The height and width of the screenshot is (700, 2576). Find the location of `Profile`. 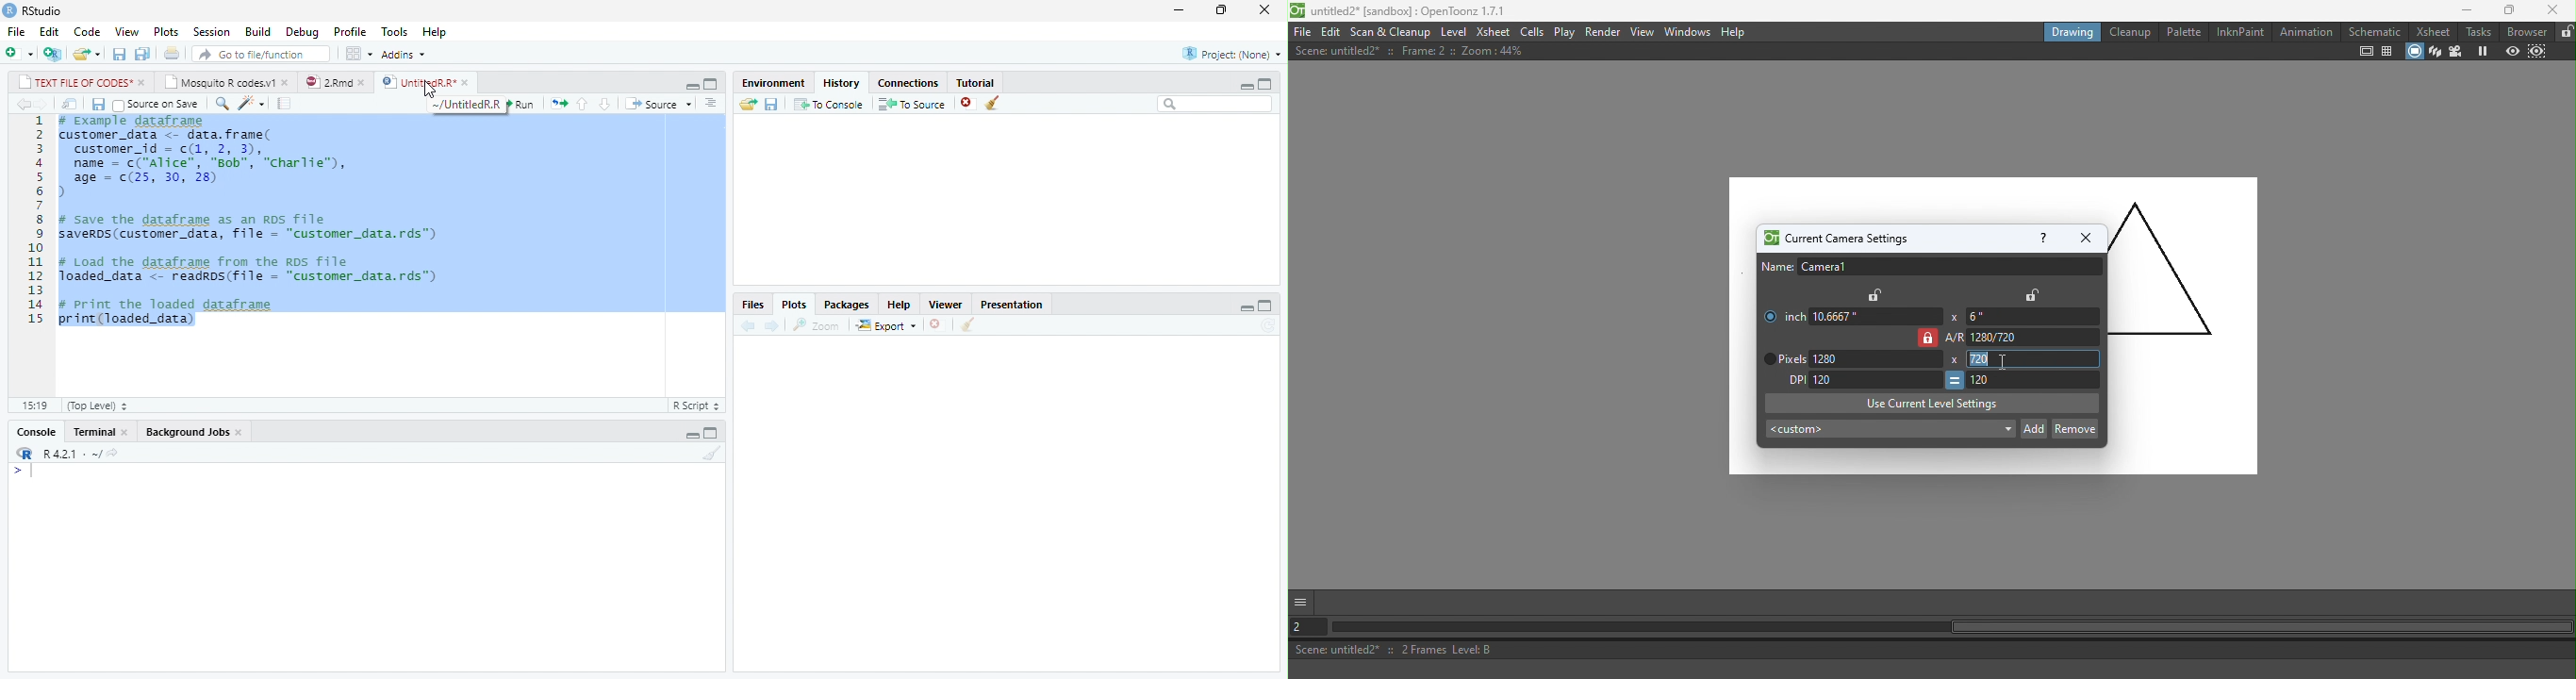

Profile is located at coordinates (350, 31).